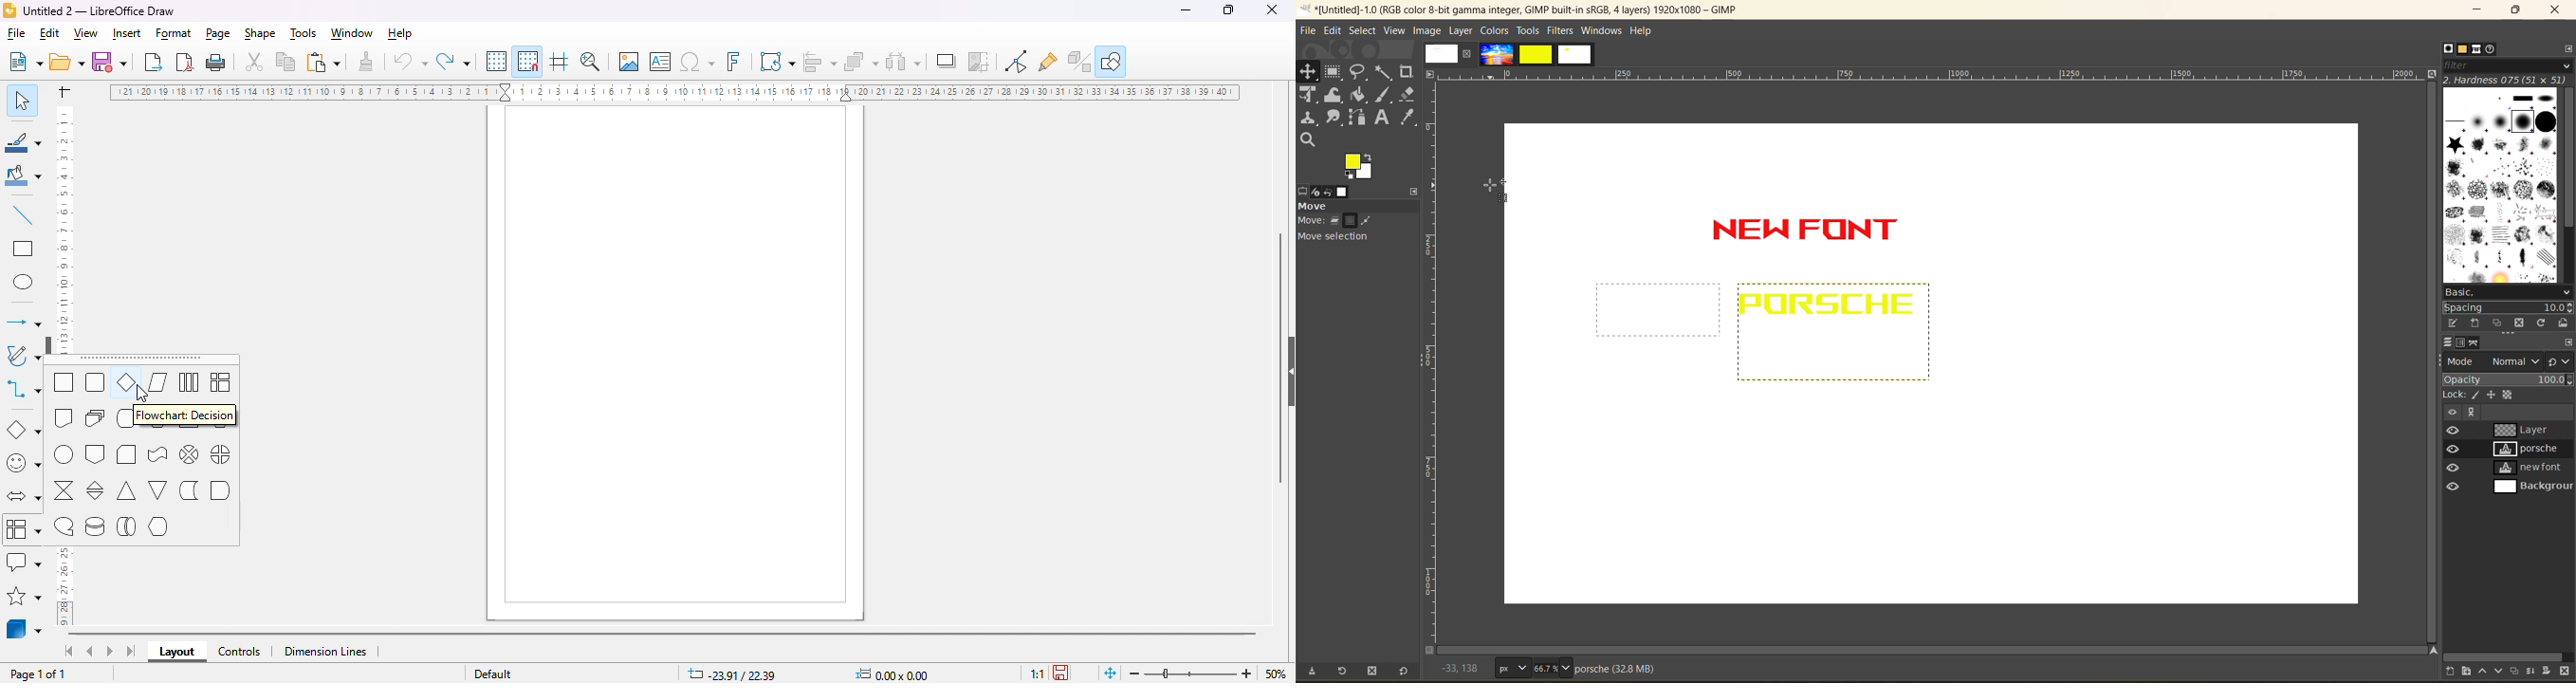 This screenshot has width=2576, height=700. I want to click on block arrows, so click(23, 496).